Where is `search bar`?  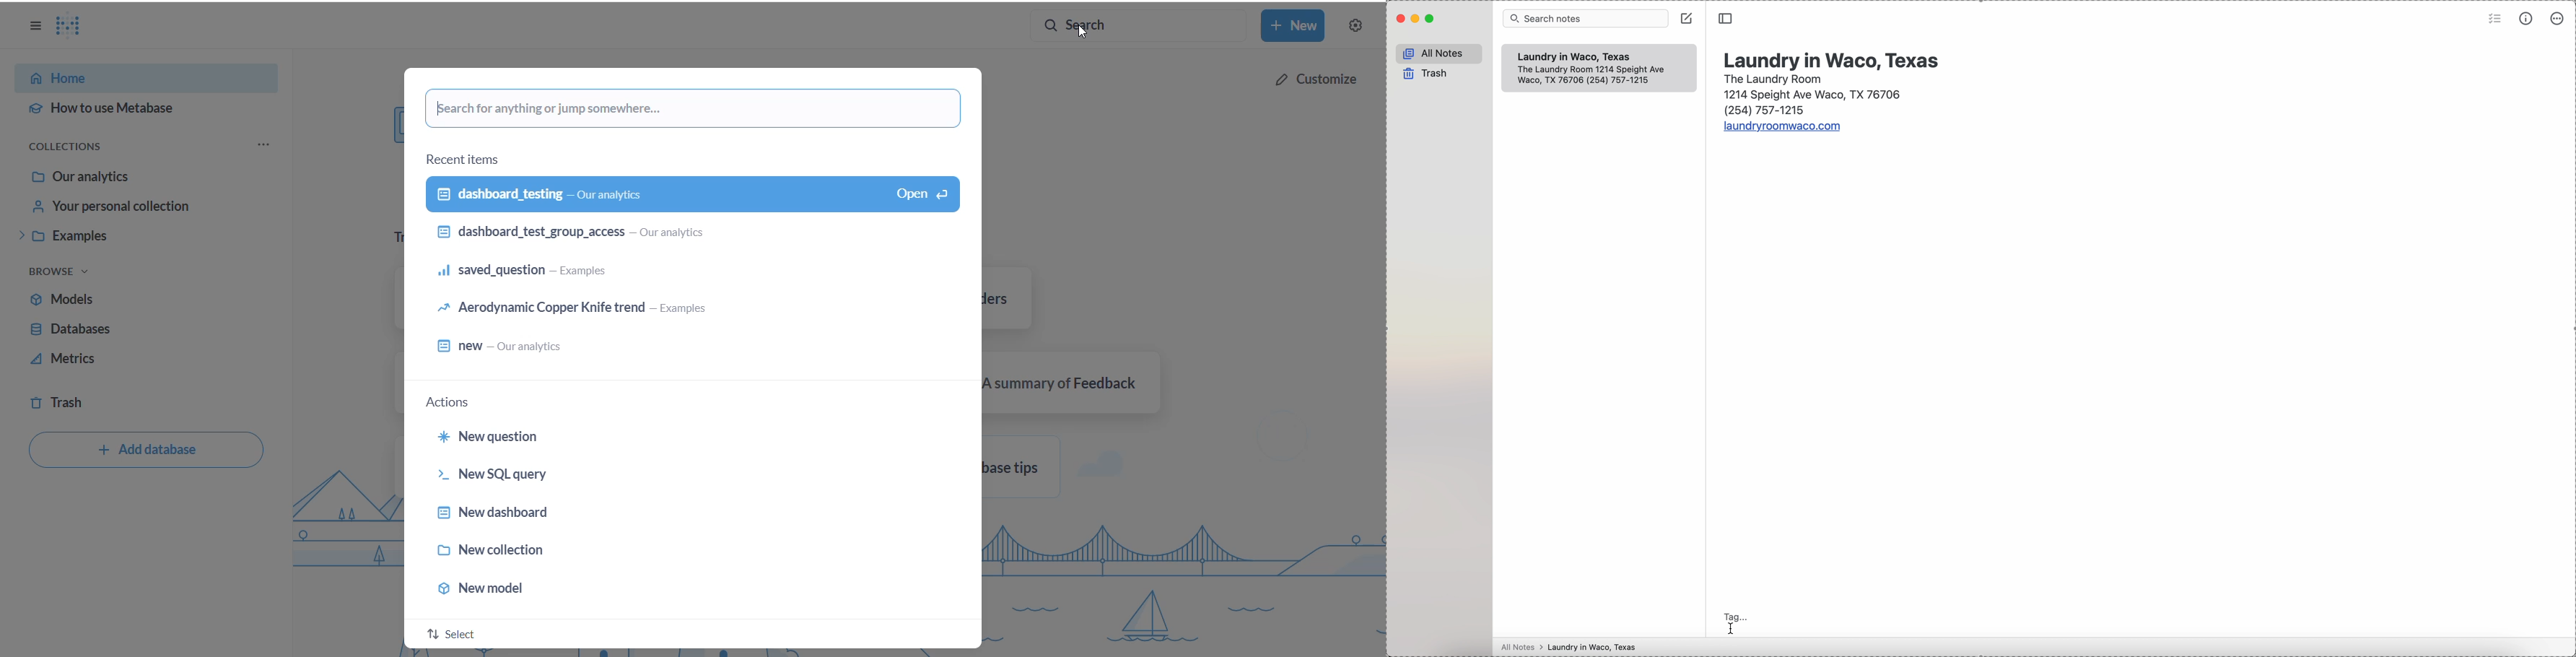 search bar is located at coordinates (1585, 18).